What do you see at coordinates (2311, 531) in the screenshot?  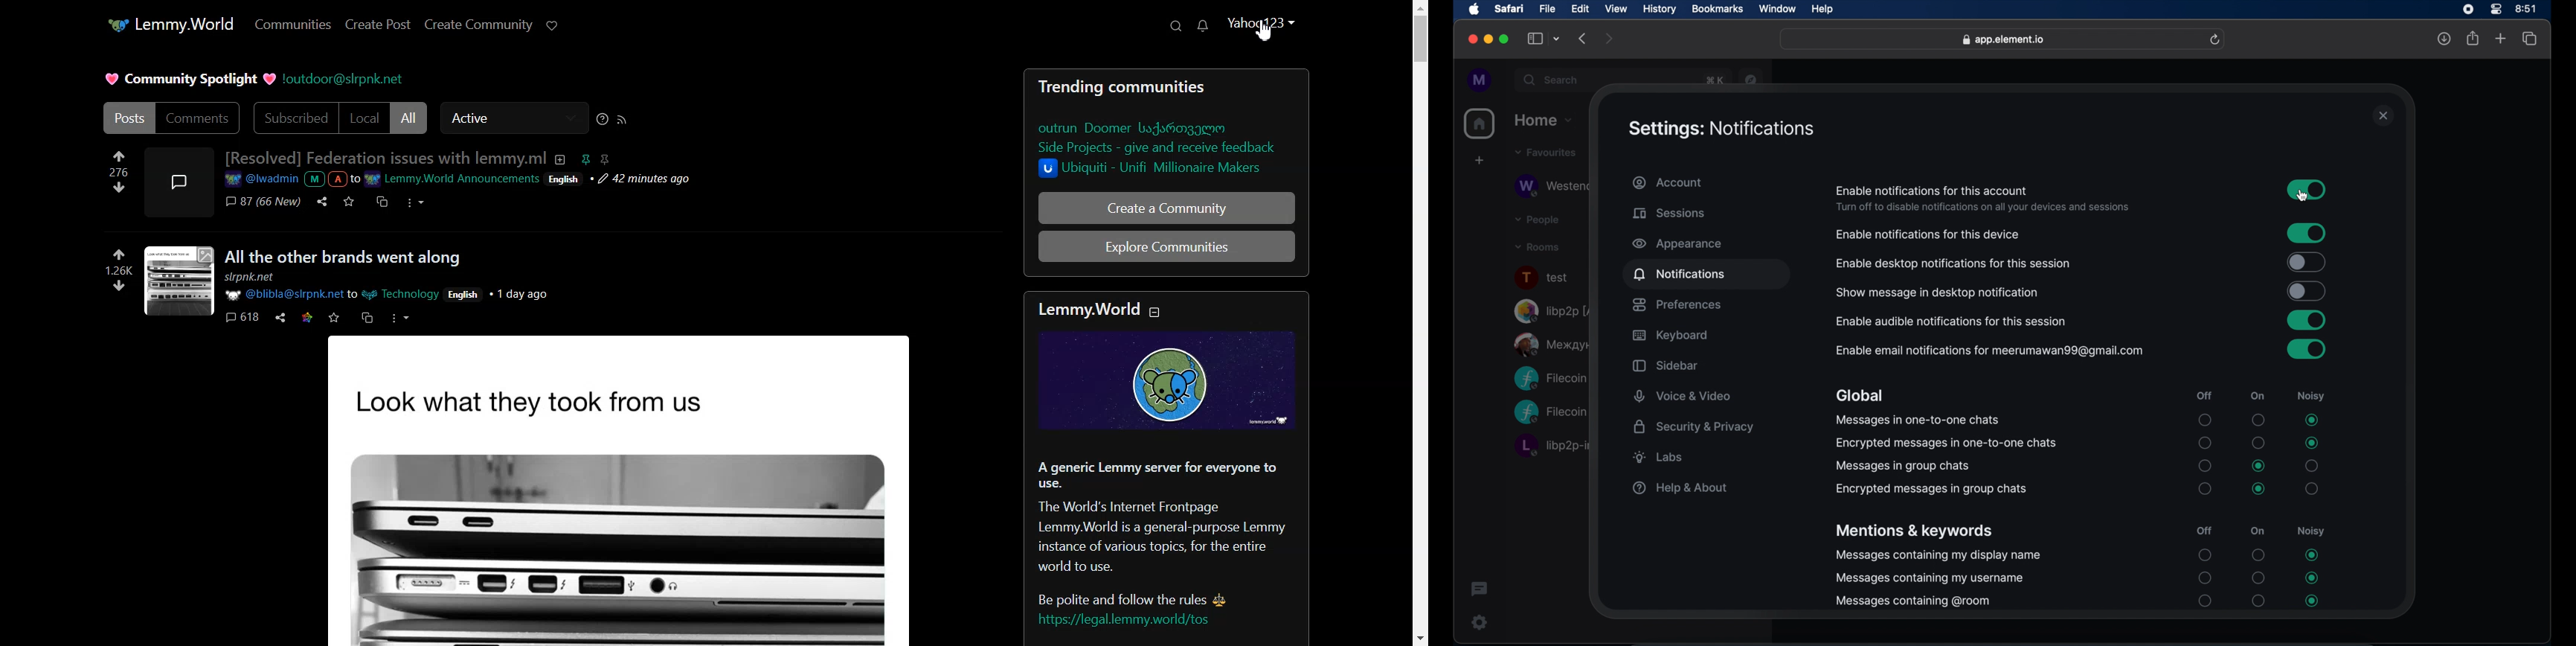 I see `noisy` at bounding box center [2311, 531].